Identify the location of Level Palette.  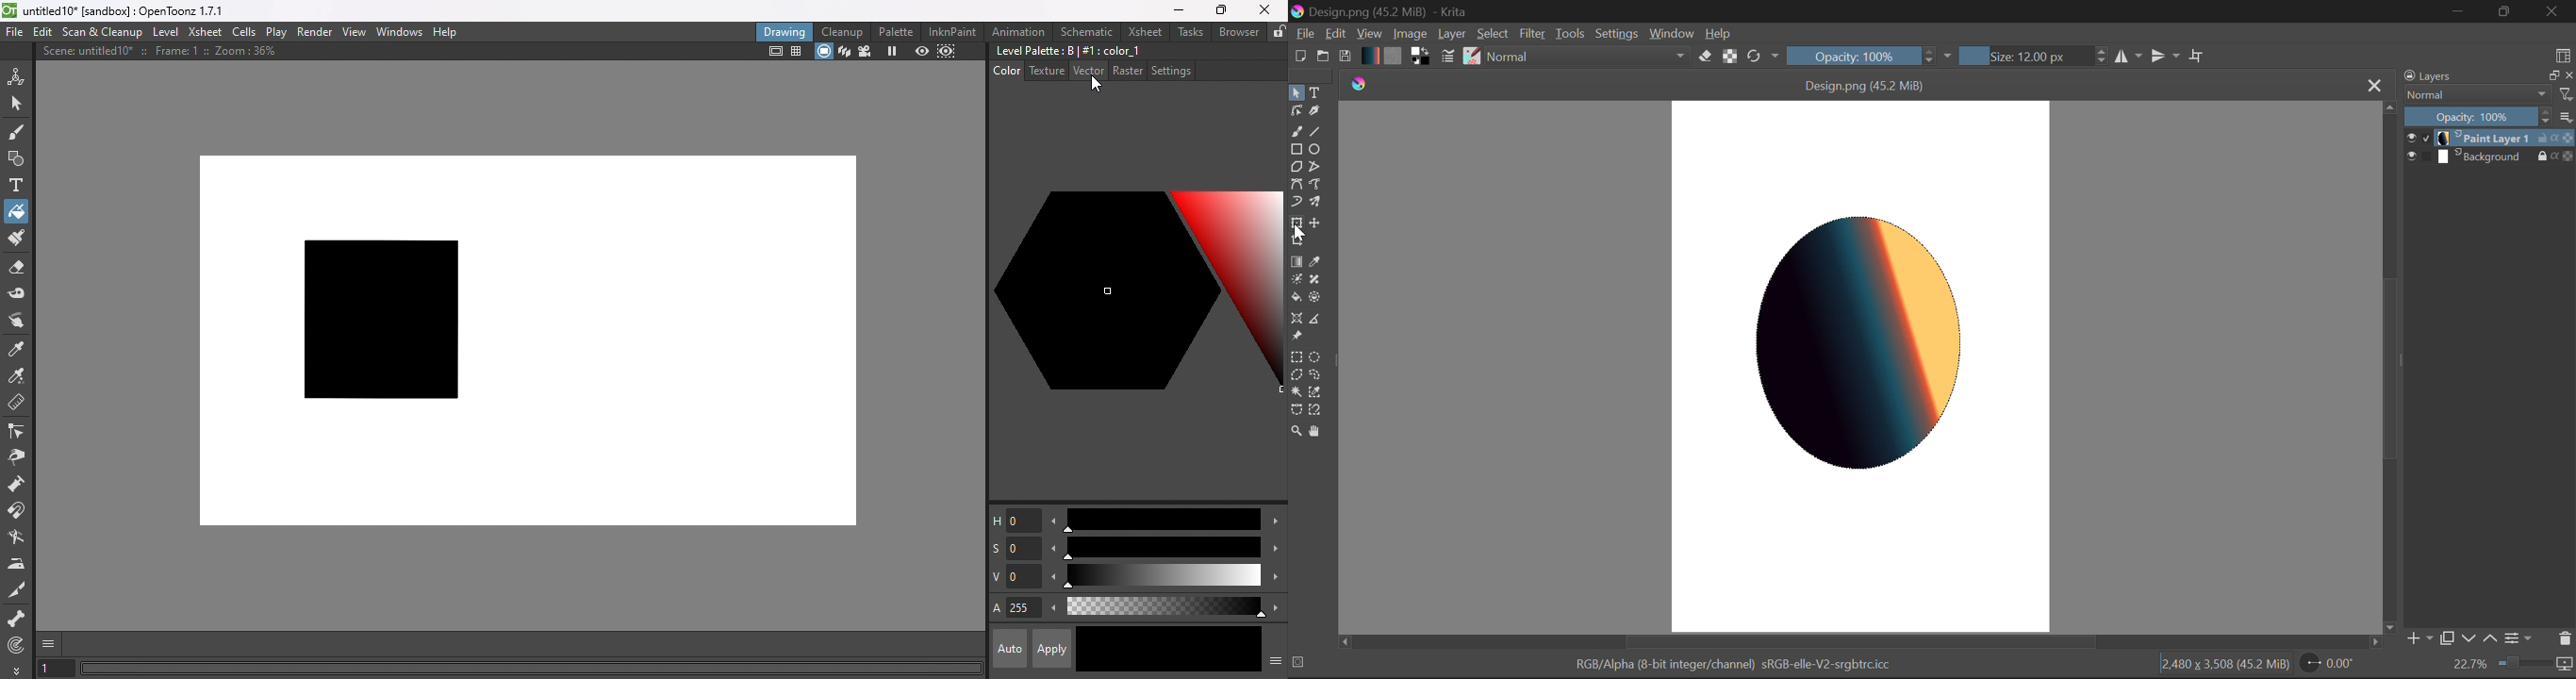
(1067, 51).